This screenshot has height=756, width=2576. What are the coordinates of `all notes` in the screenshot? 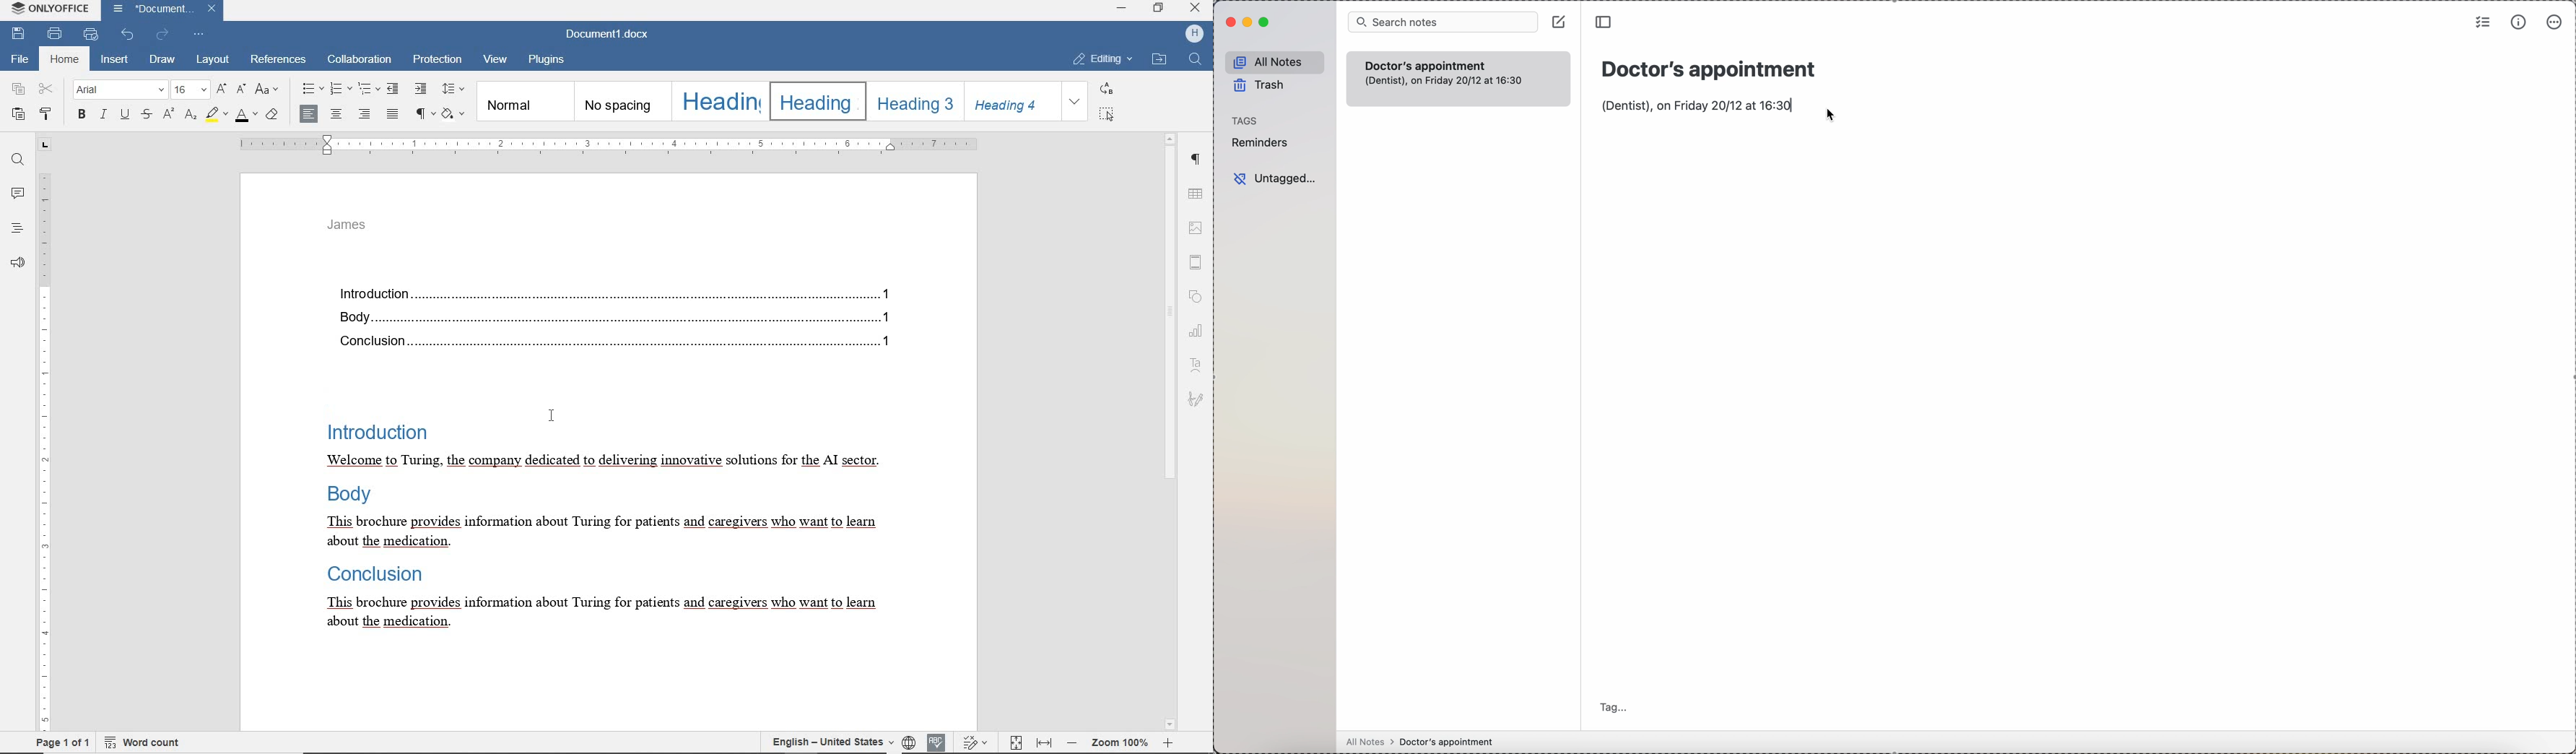 It's located at (1274, 60).